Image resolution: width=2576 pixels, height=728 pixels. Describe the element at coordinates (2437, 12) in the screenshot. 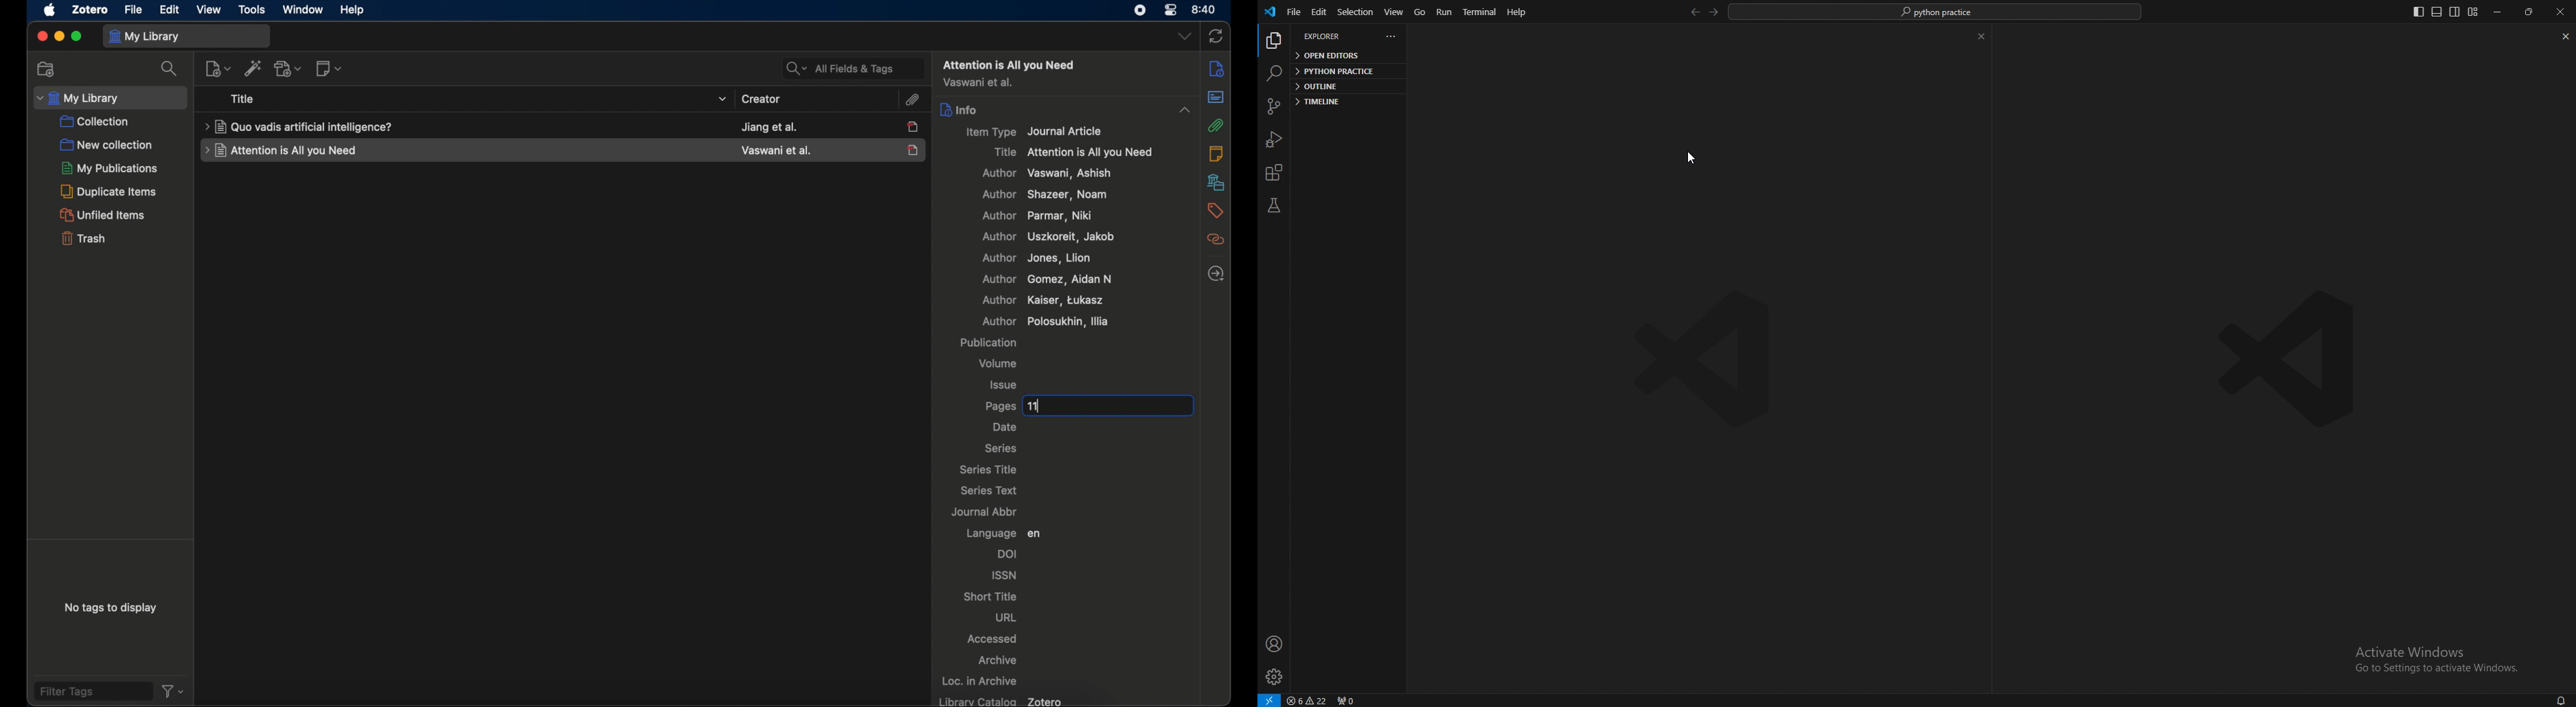

I see `toggle panel` at that location.